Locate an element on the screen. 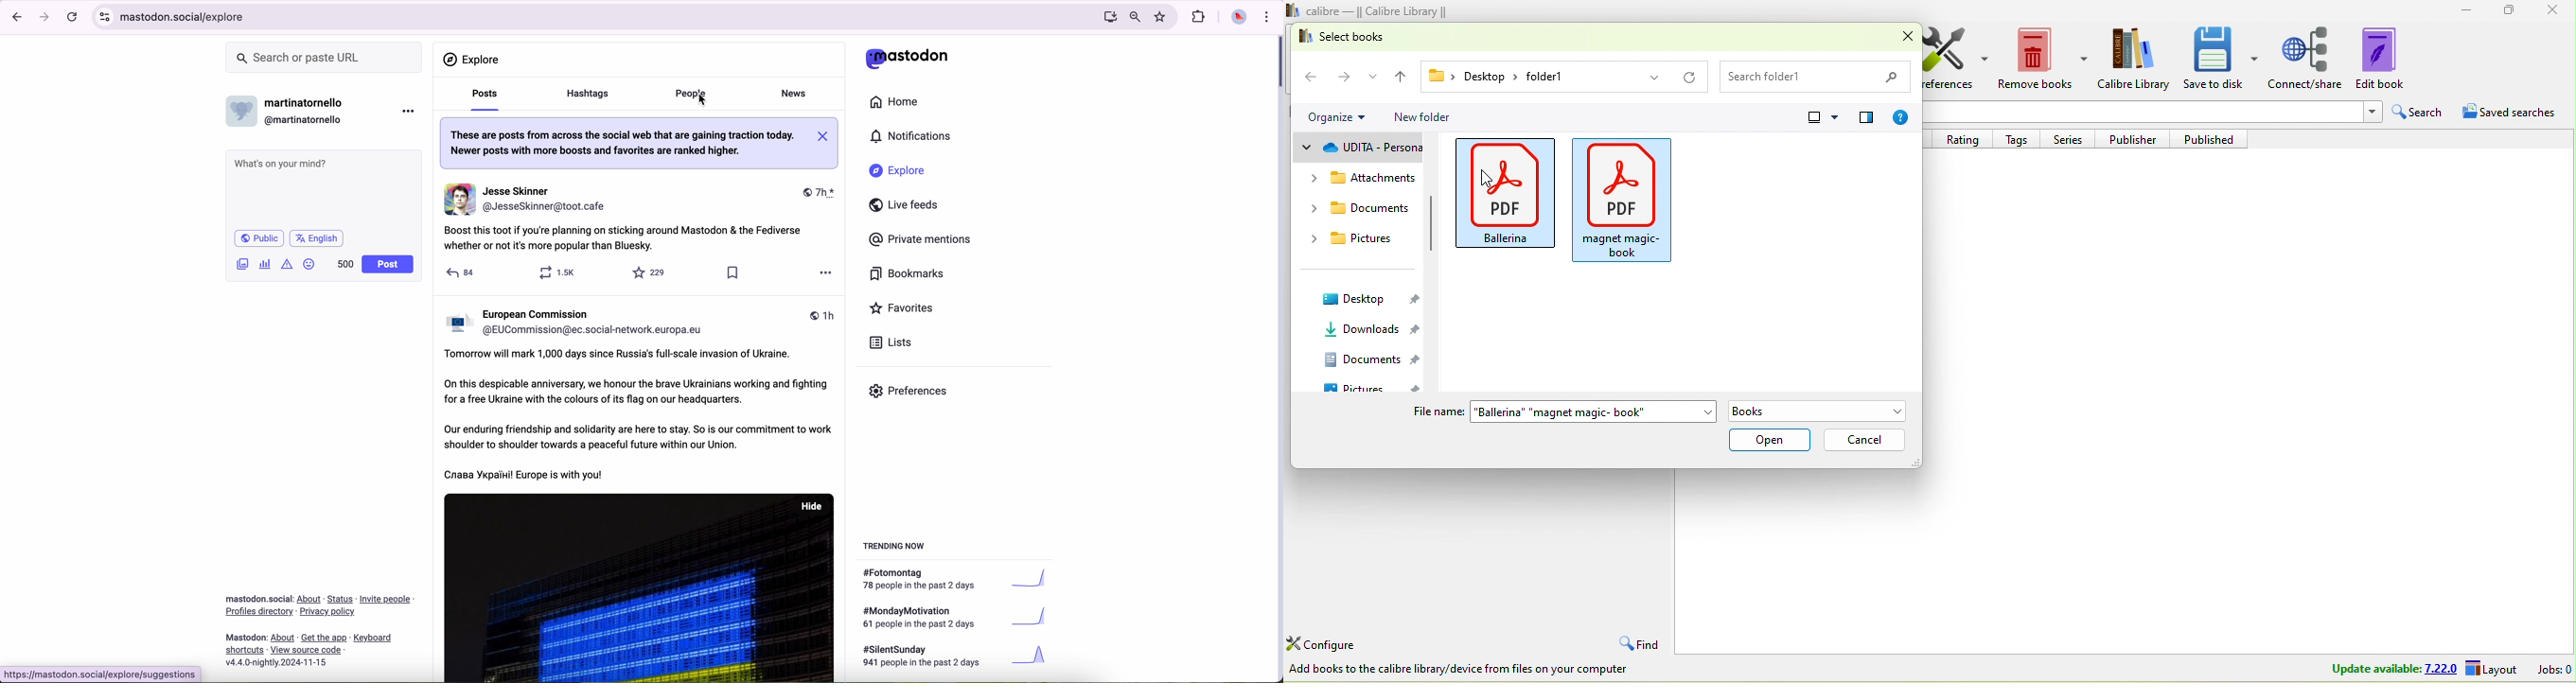  language is located at coordinates (317, 238).